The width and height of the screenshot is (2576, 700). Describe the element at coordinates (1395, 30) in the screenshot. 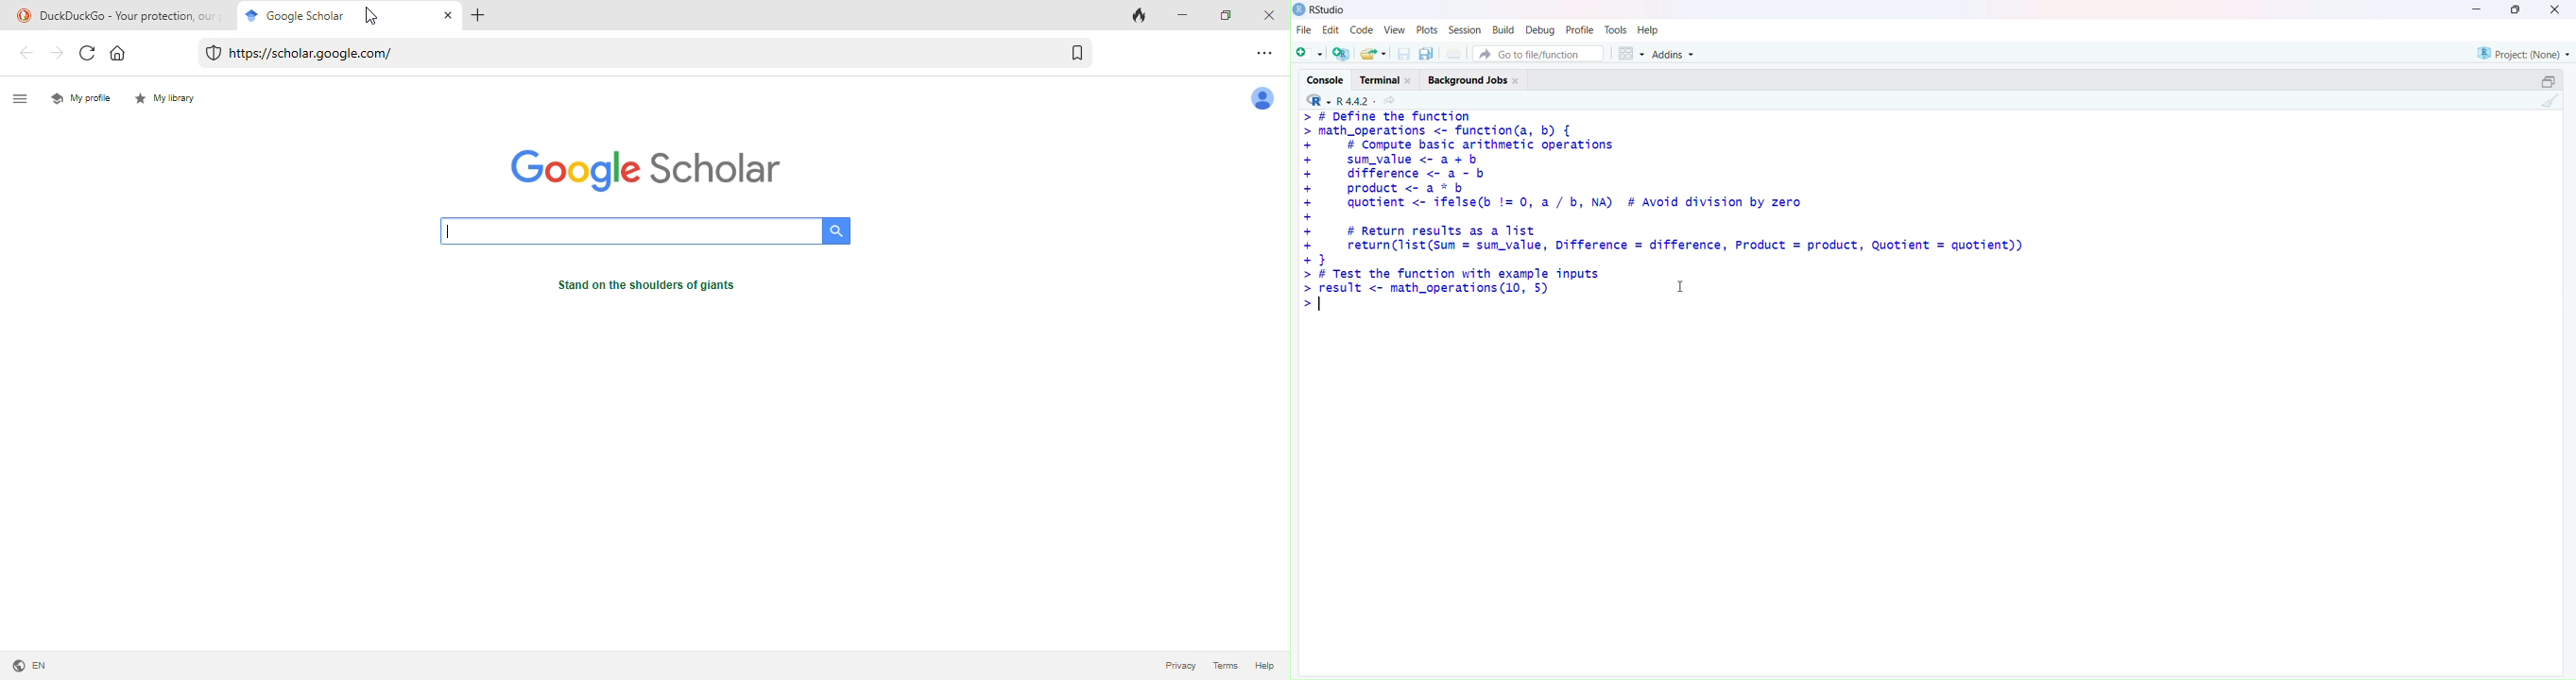

I see `View` at that location.